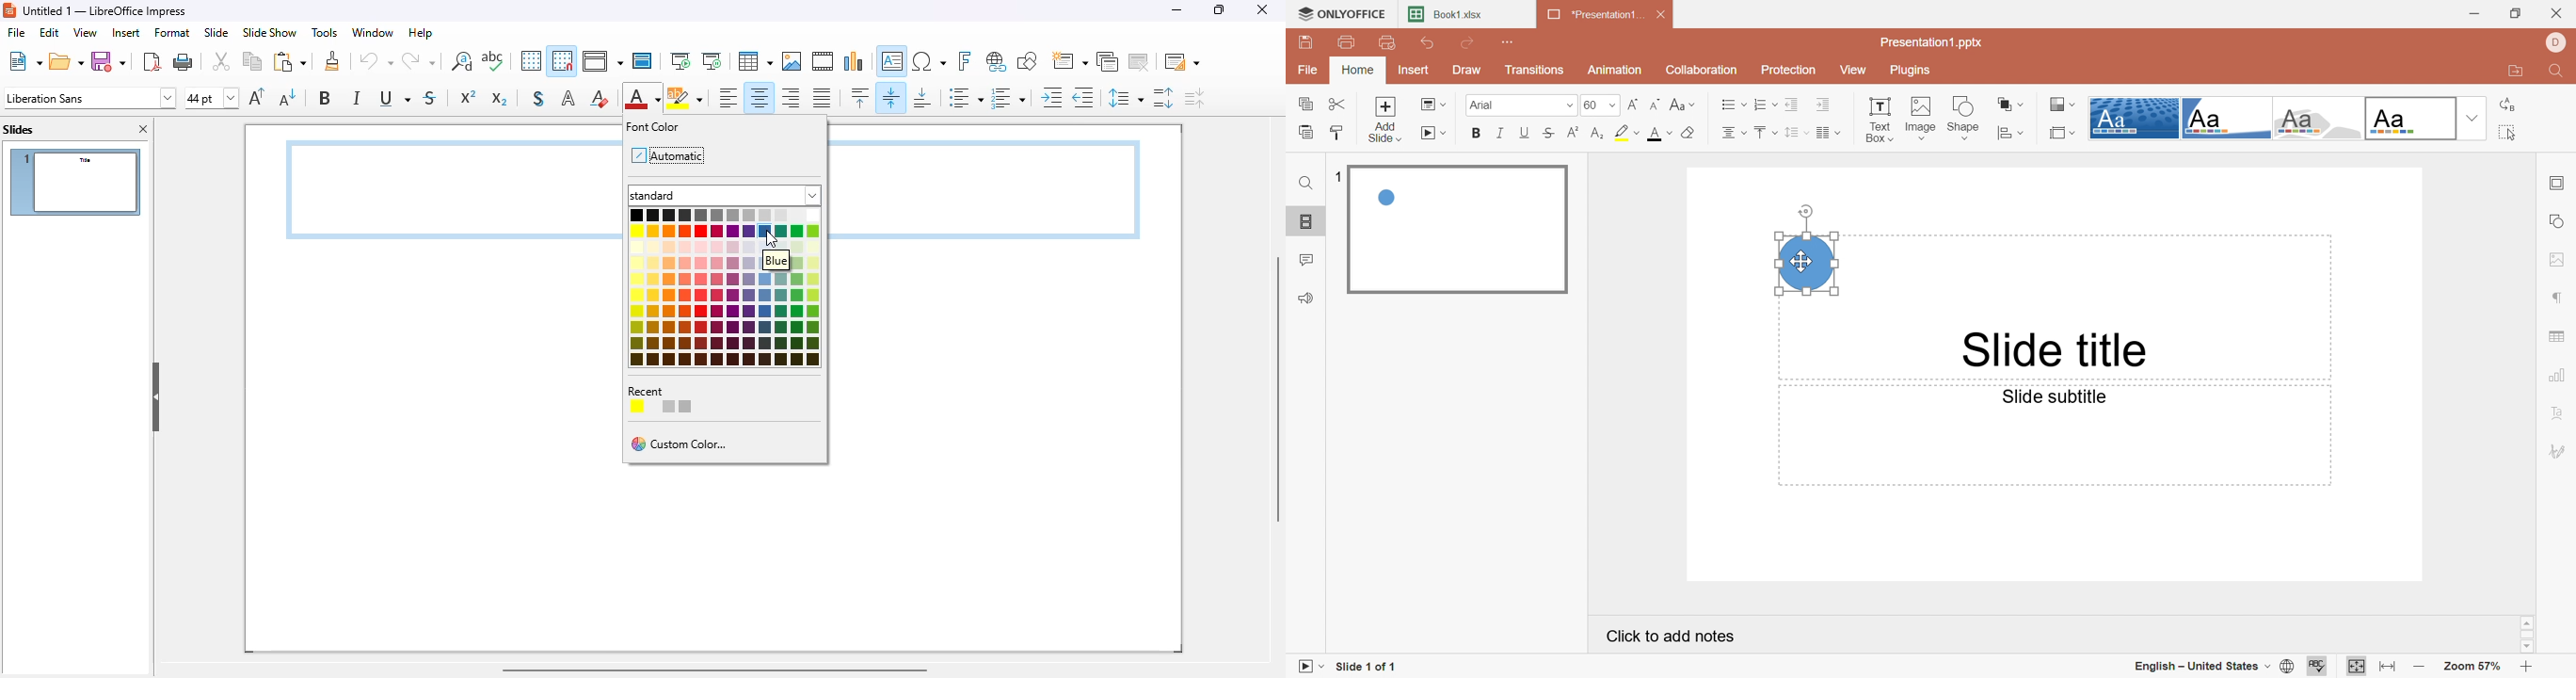  What do you see at coordinates (691, 240) in the screenshot?
I see `other font colors` at bounding box center [691, 240].